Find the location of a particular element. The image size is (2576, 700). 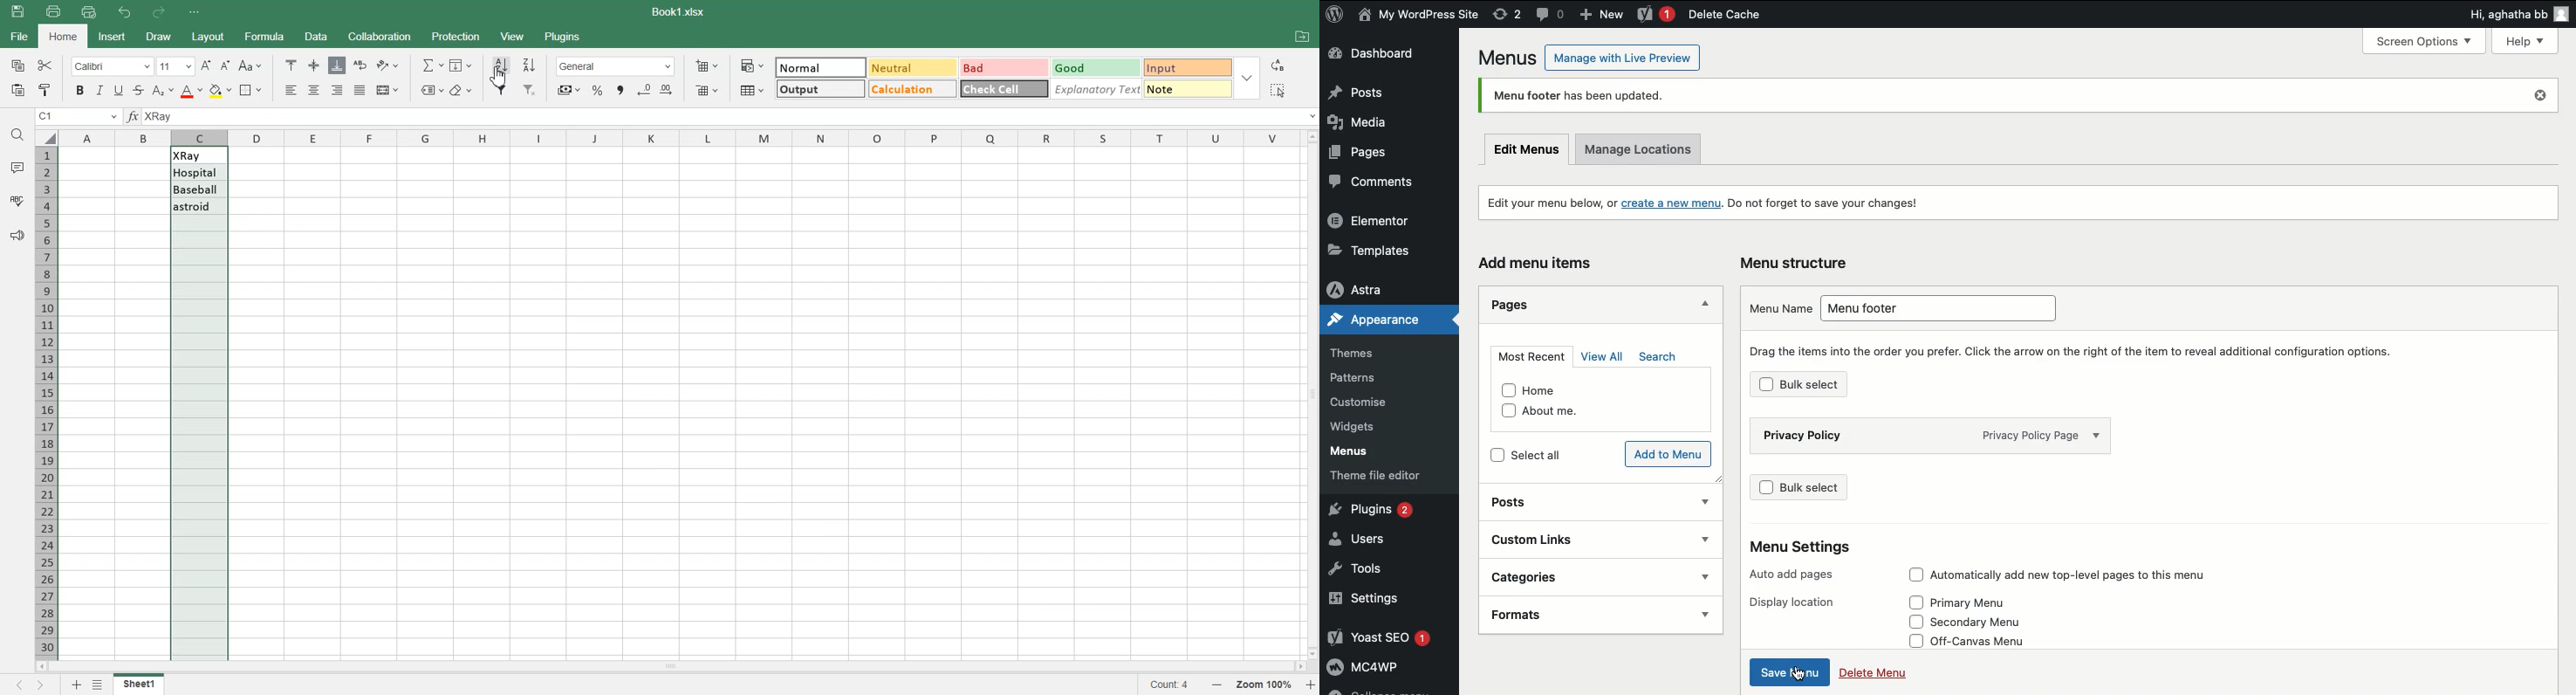

Plugins 2 is located at coordinates (1385, 510).